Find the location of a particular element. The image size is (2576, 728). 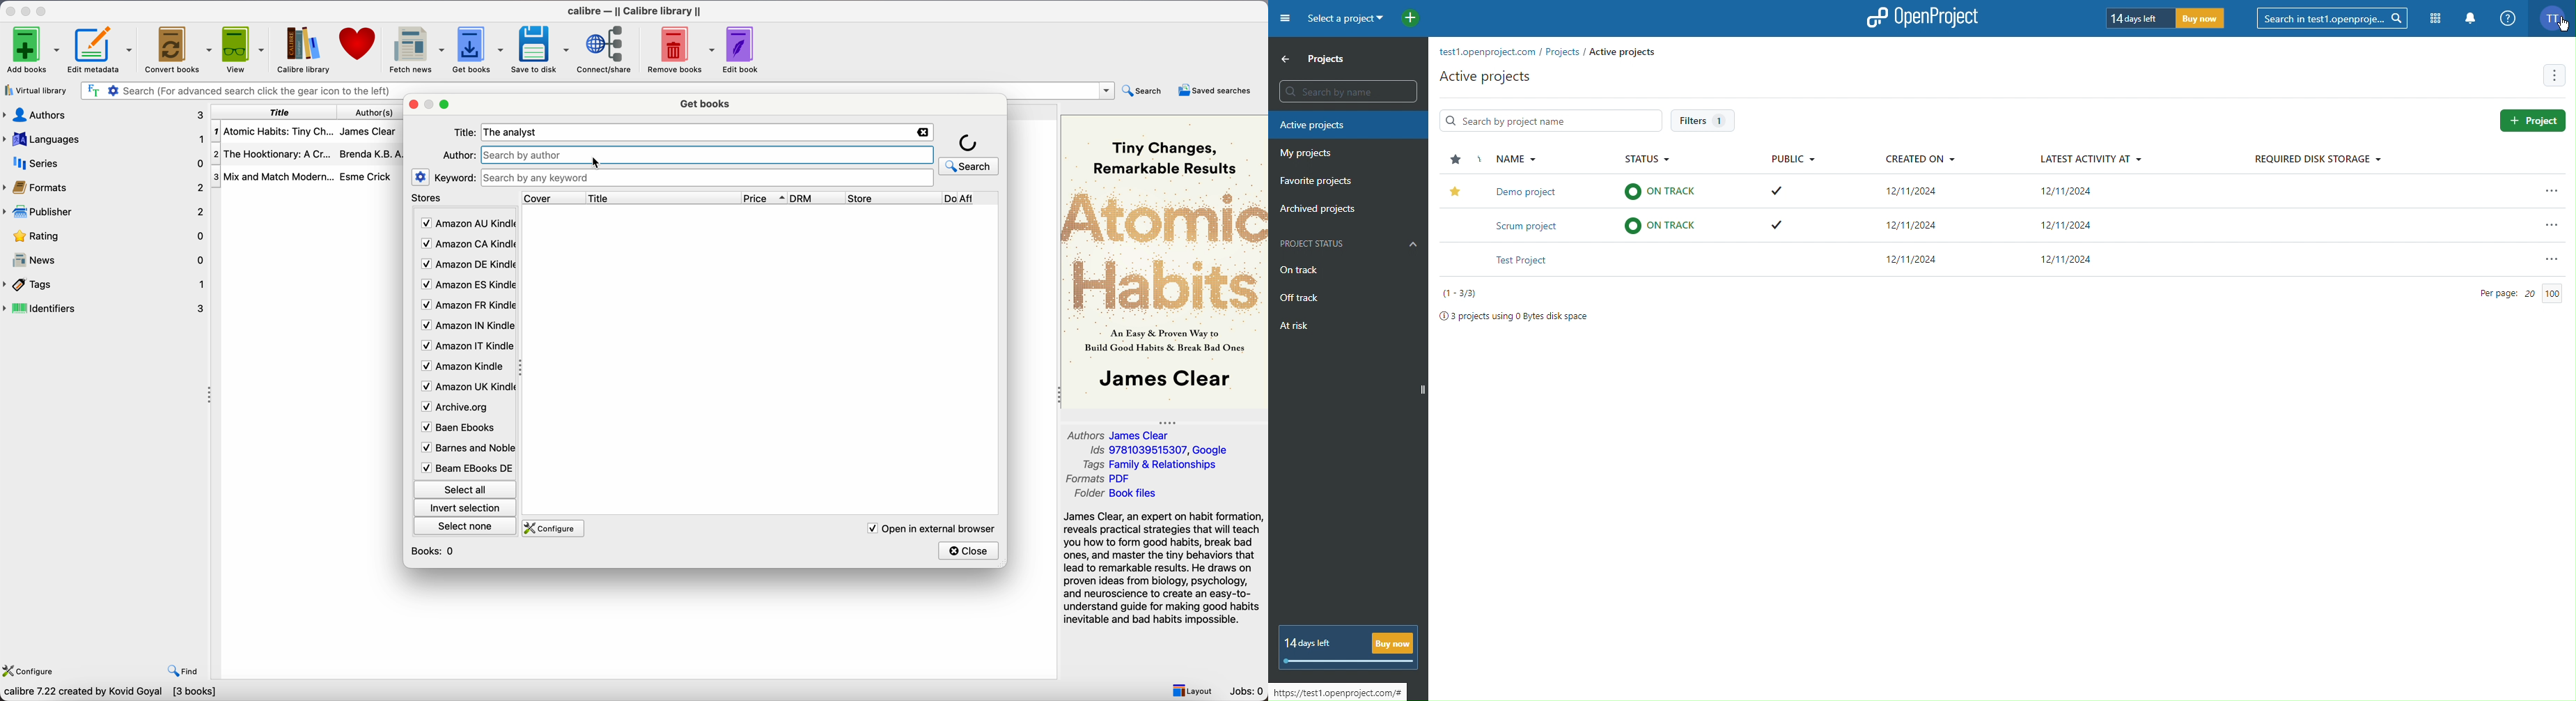

Amazon ES Kindle is located at coordinates (467, 286).